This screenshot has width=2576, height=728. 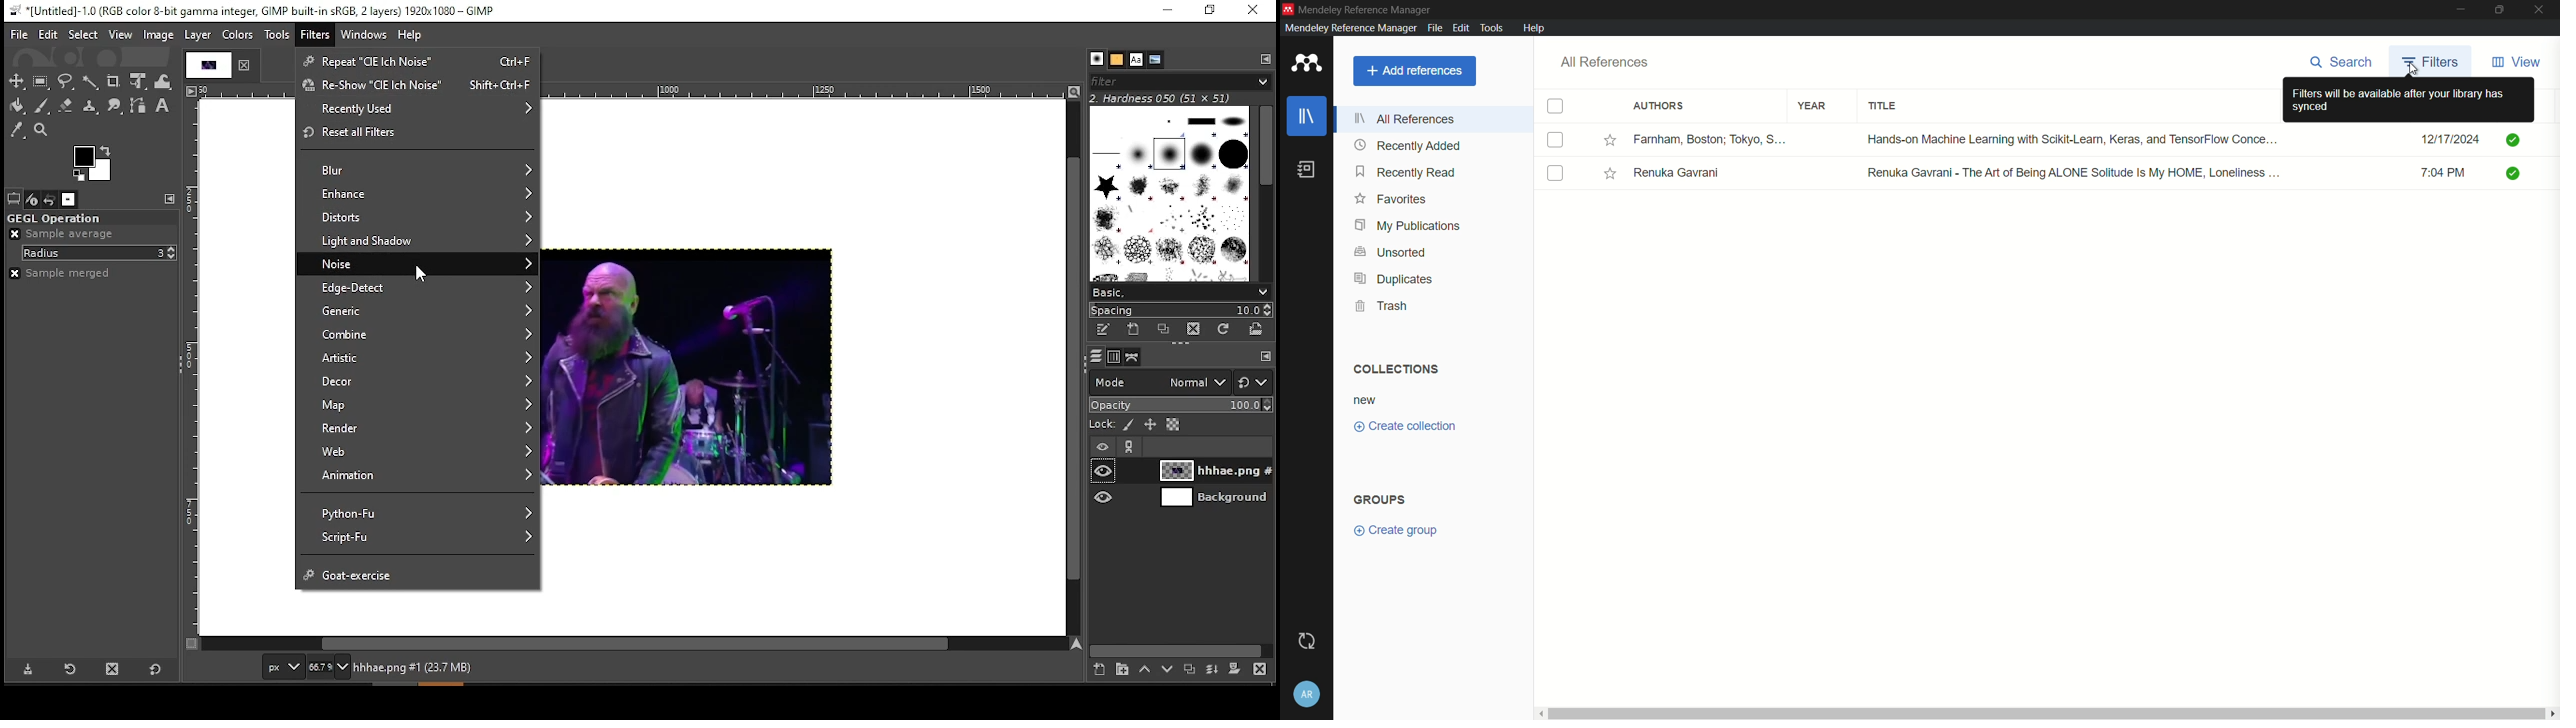 I want to click on Hands-on Machine Learning with Scikit-Learn, Keras, and TensorFlow Conce..., so click(x=2075, y=139).